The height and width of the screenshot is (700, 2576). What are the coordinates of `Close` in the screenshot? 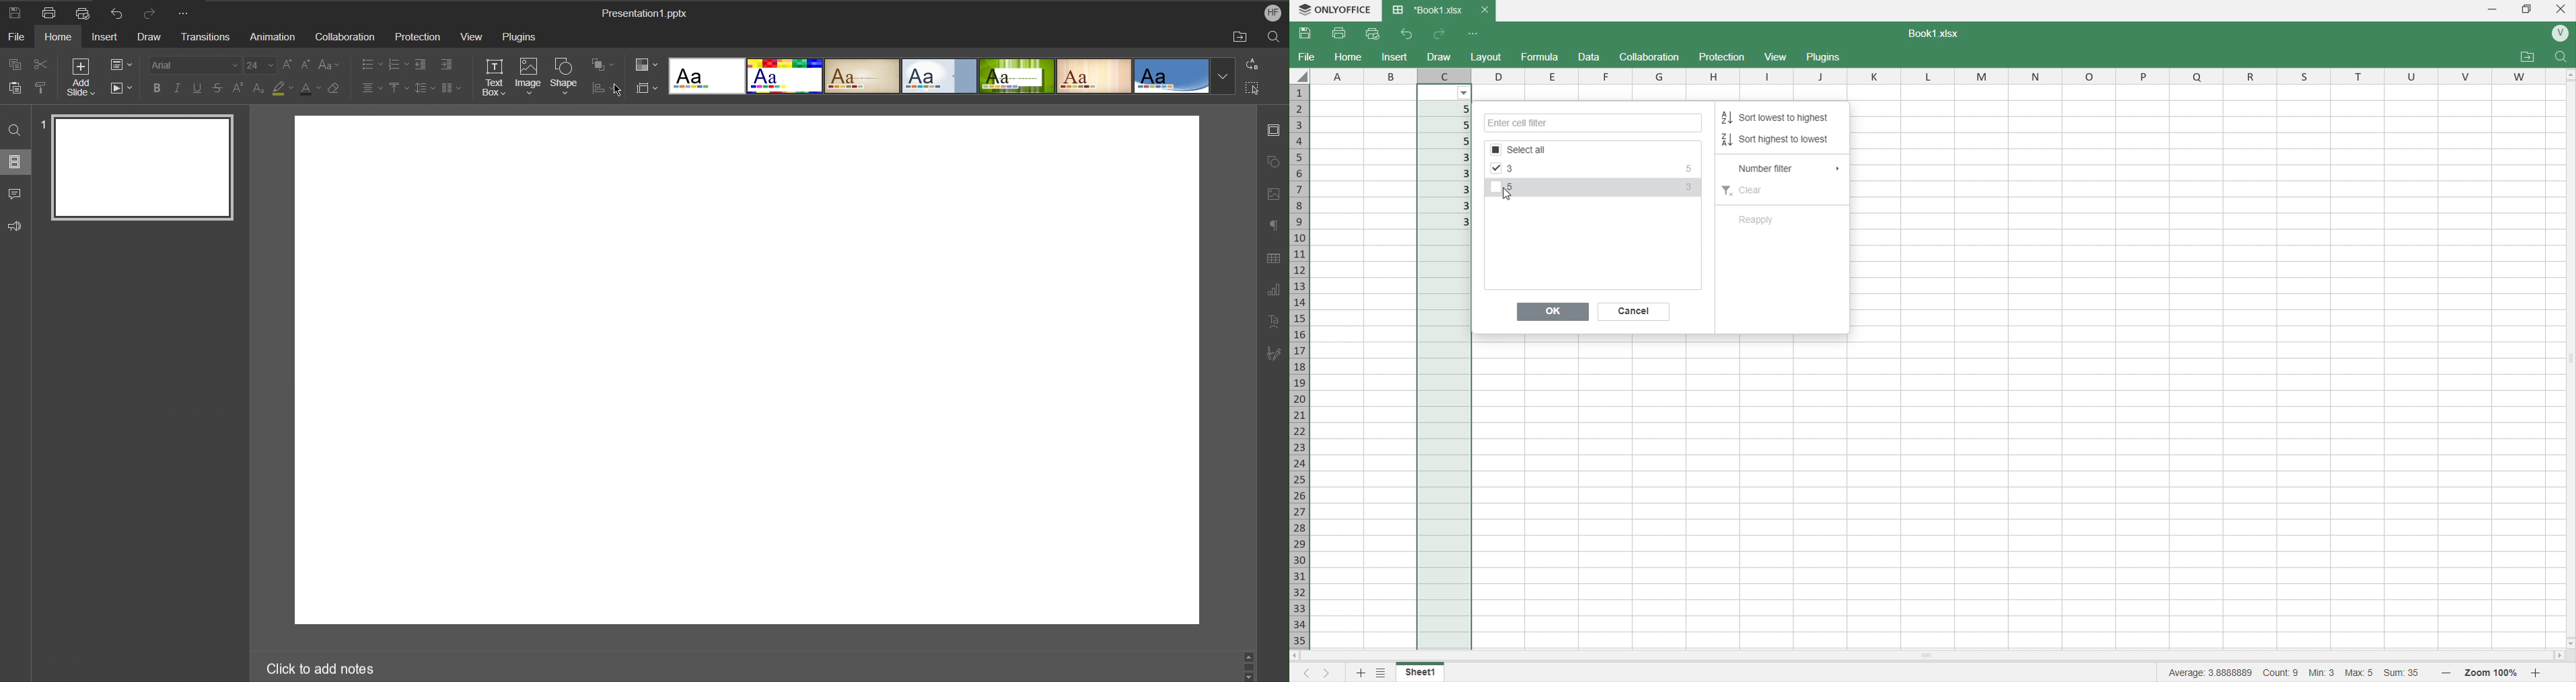 It's located at (2563, 9).